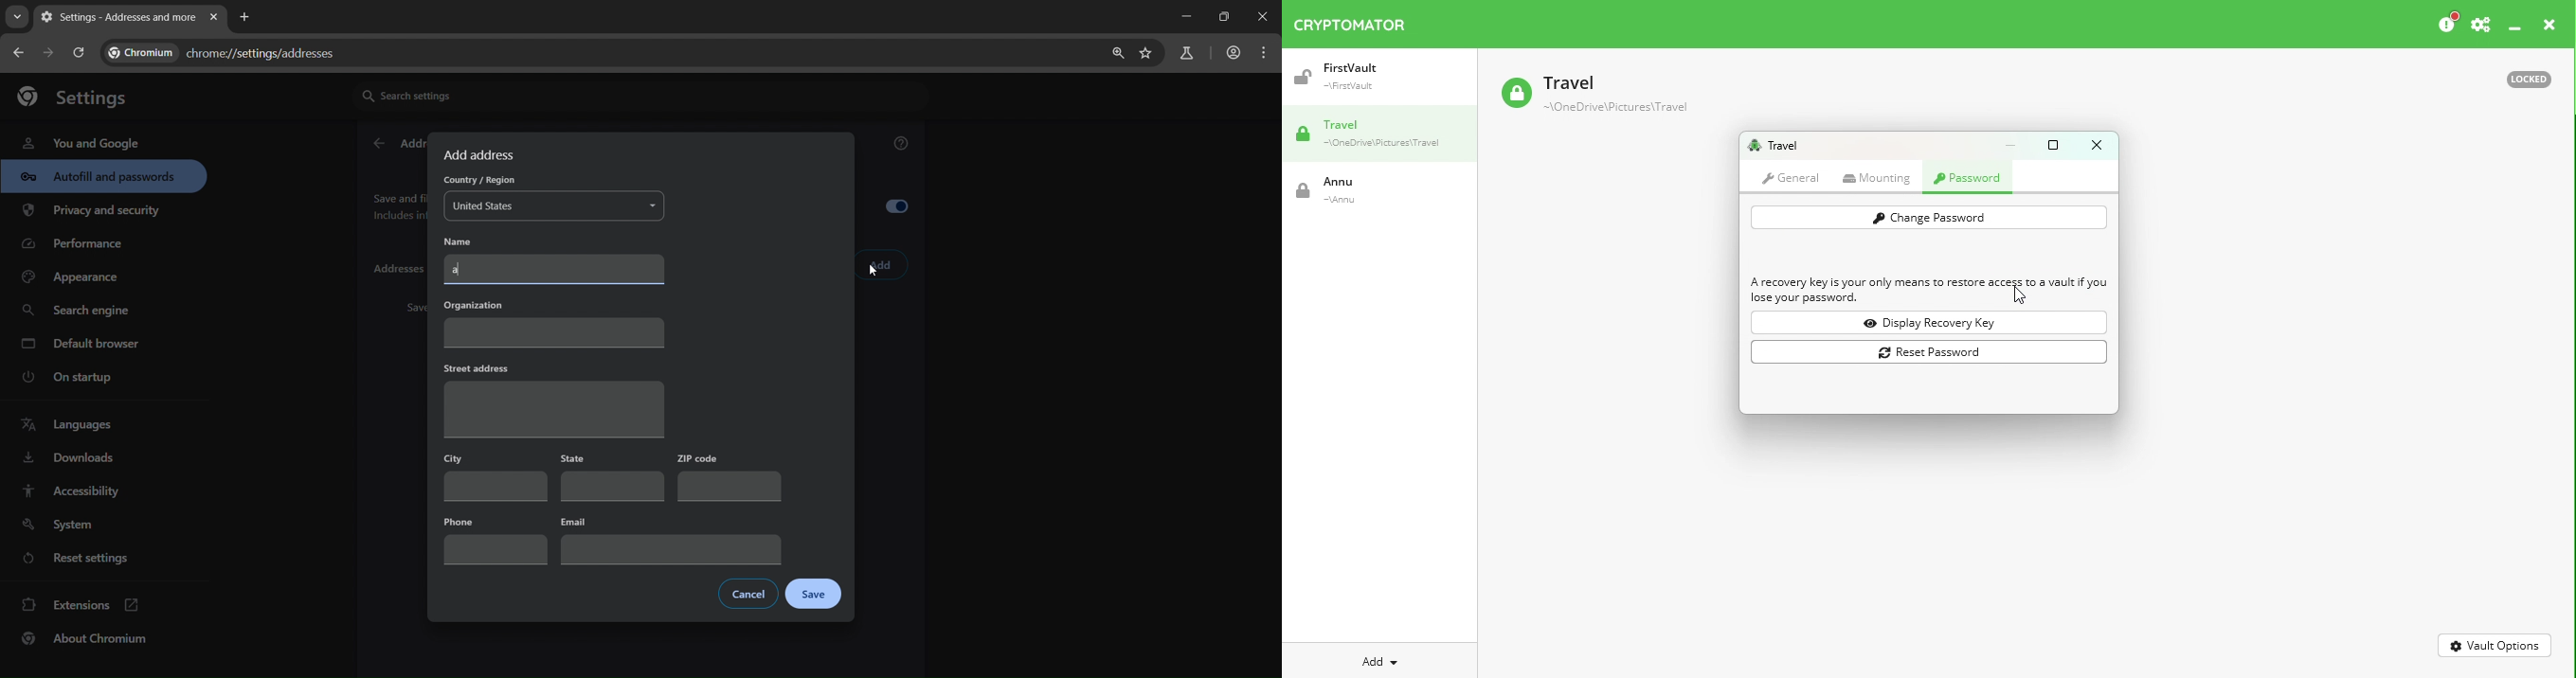 The image size is (2576, 700). I want to click on mouse on Password, so click(1971, 180).